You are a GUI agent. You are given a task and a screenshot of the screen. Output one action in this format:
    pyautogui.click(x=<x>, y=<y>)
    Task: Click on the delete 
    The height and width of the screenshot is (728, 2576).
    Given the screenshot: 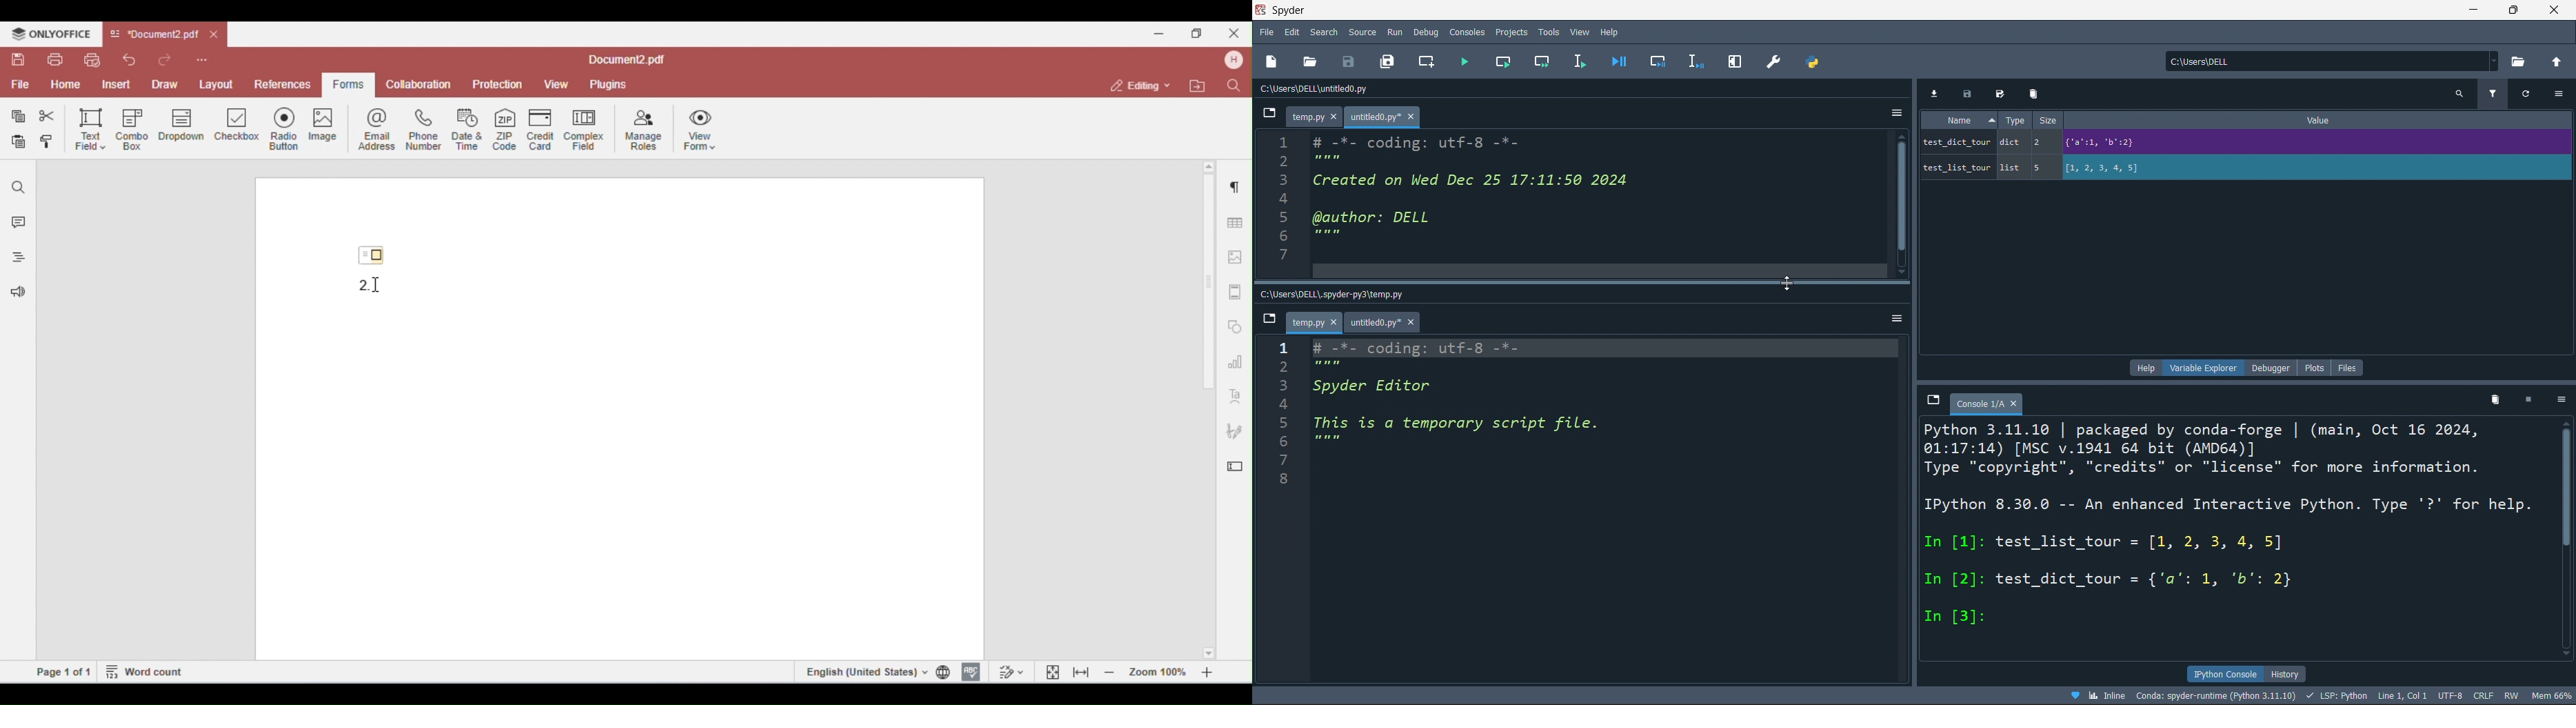 What is the action you would take?
    pyautogui.click(x=2033, y=94)
    